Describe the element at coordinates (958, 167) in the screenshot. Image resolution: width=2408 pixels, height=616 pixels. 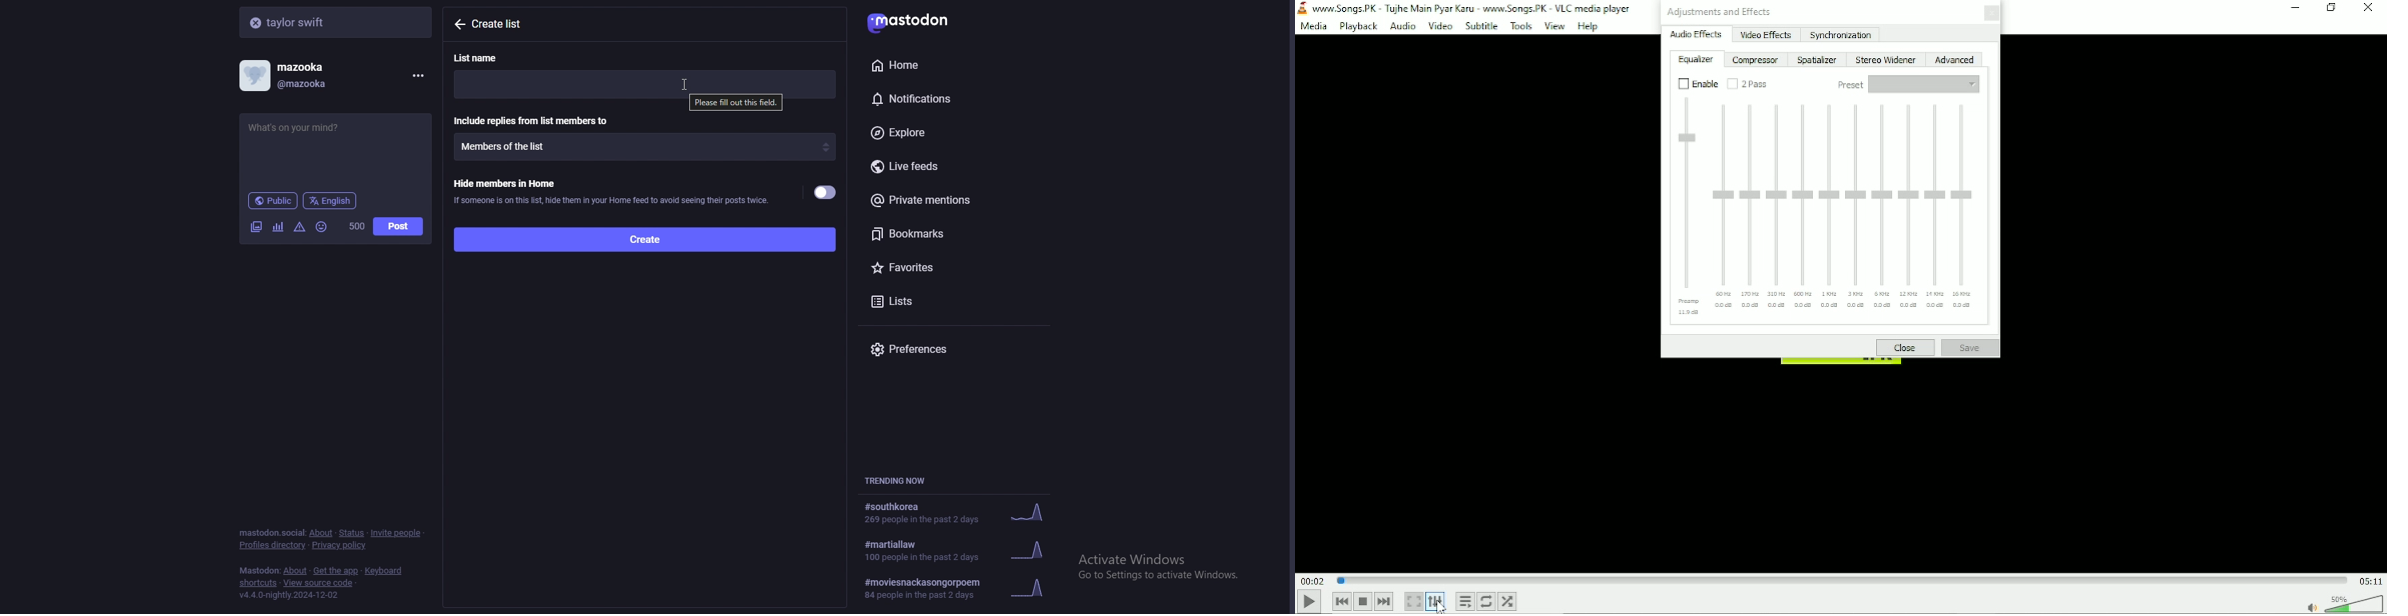
I see `live feeds` at that location.